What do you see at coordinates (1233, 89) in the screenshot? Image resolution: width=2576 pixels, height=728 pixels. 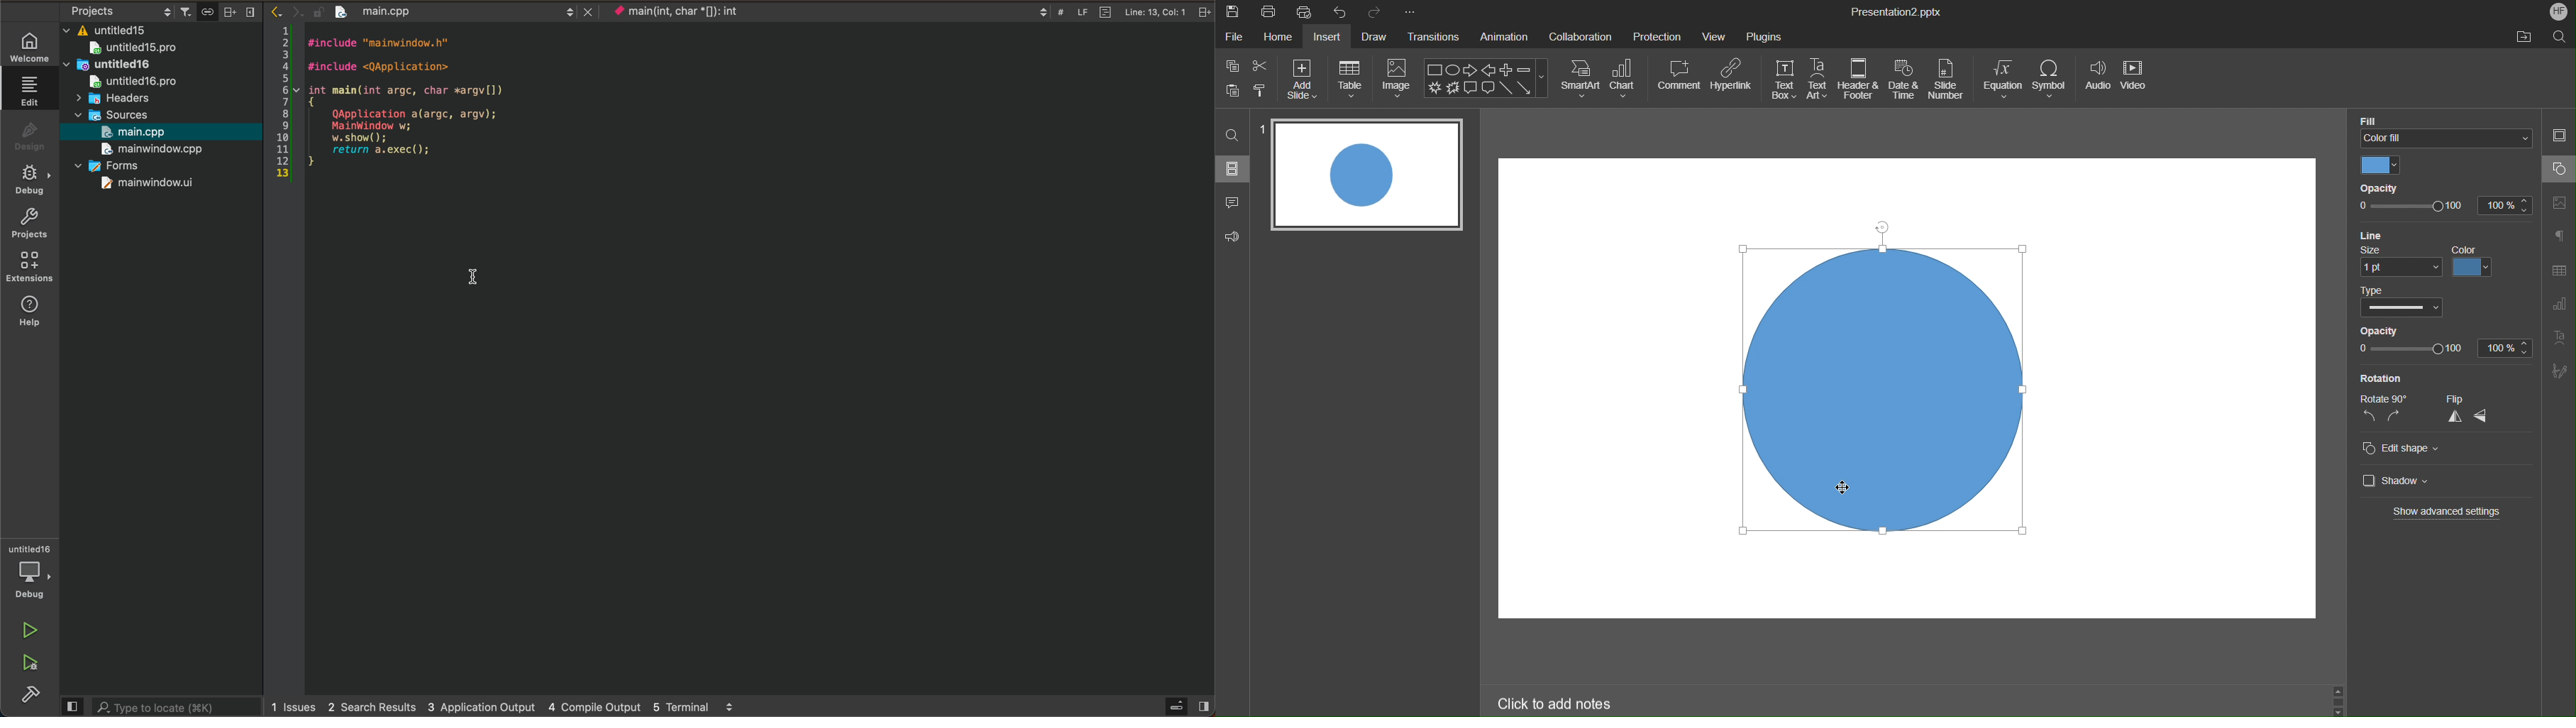 I see `` at bounding box center [1233, 89].